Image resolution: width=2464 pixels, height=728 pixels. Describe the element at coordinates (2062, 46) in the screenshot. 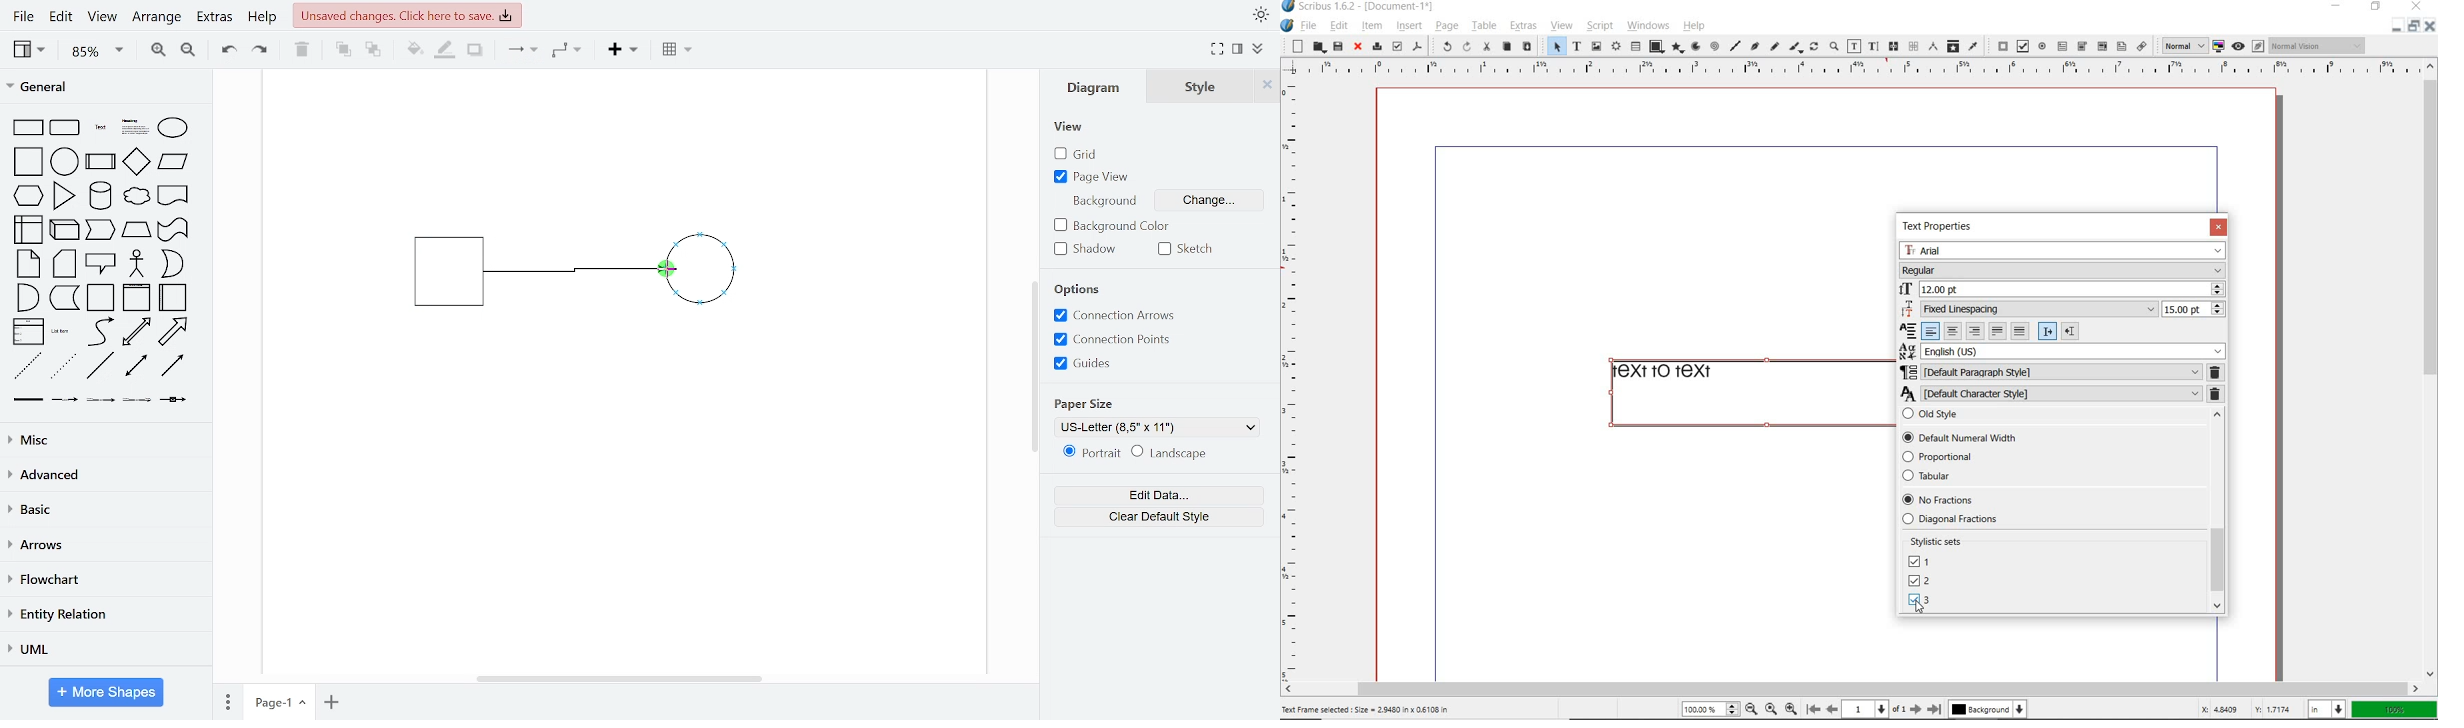

I see `pdf text field` at that location.